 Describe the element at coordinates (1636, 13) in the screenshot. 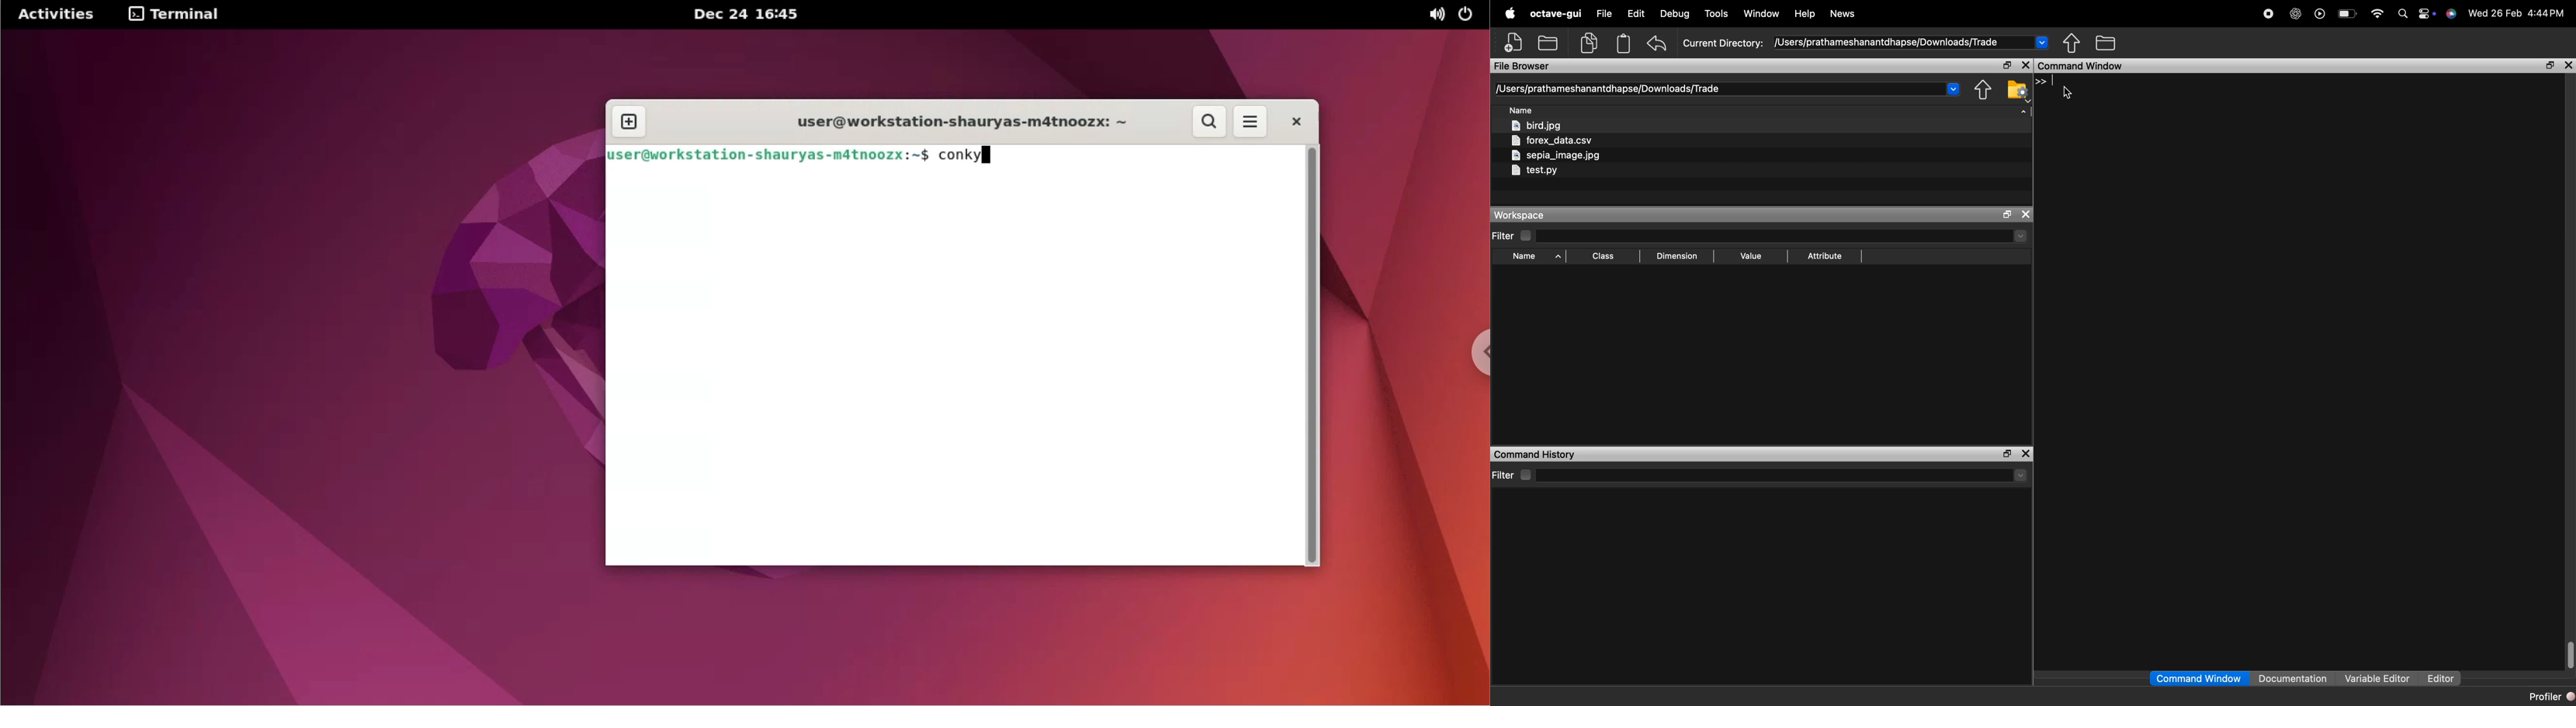

I see `Edit` at that location.